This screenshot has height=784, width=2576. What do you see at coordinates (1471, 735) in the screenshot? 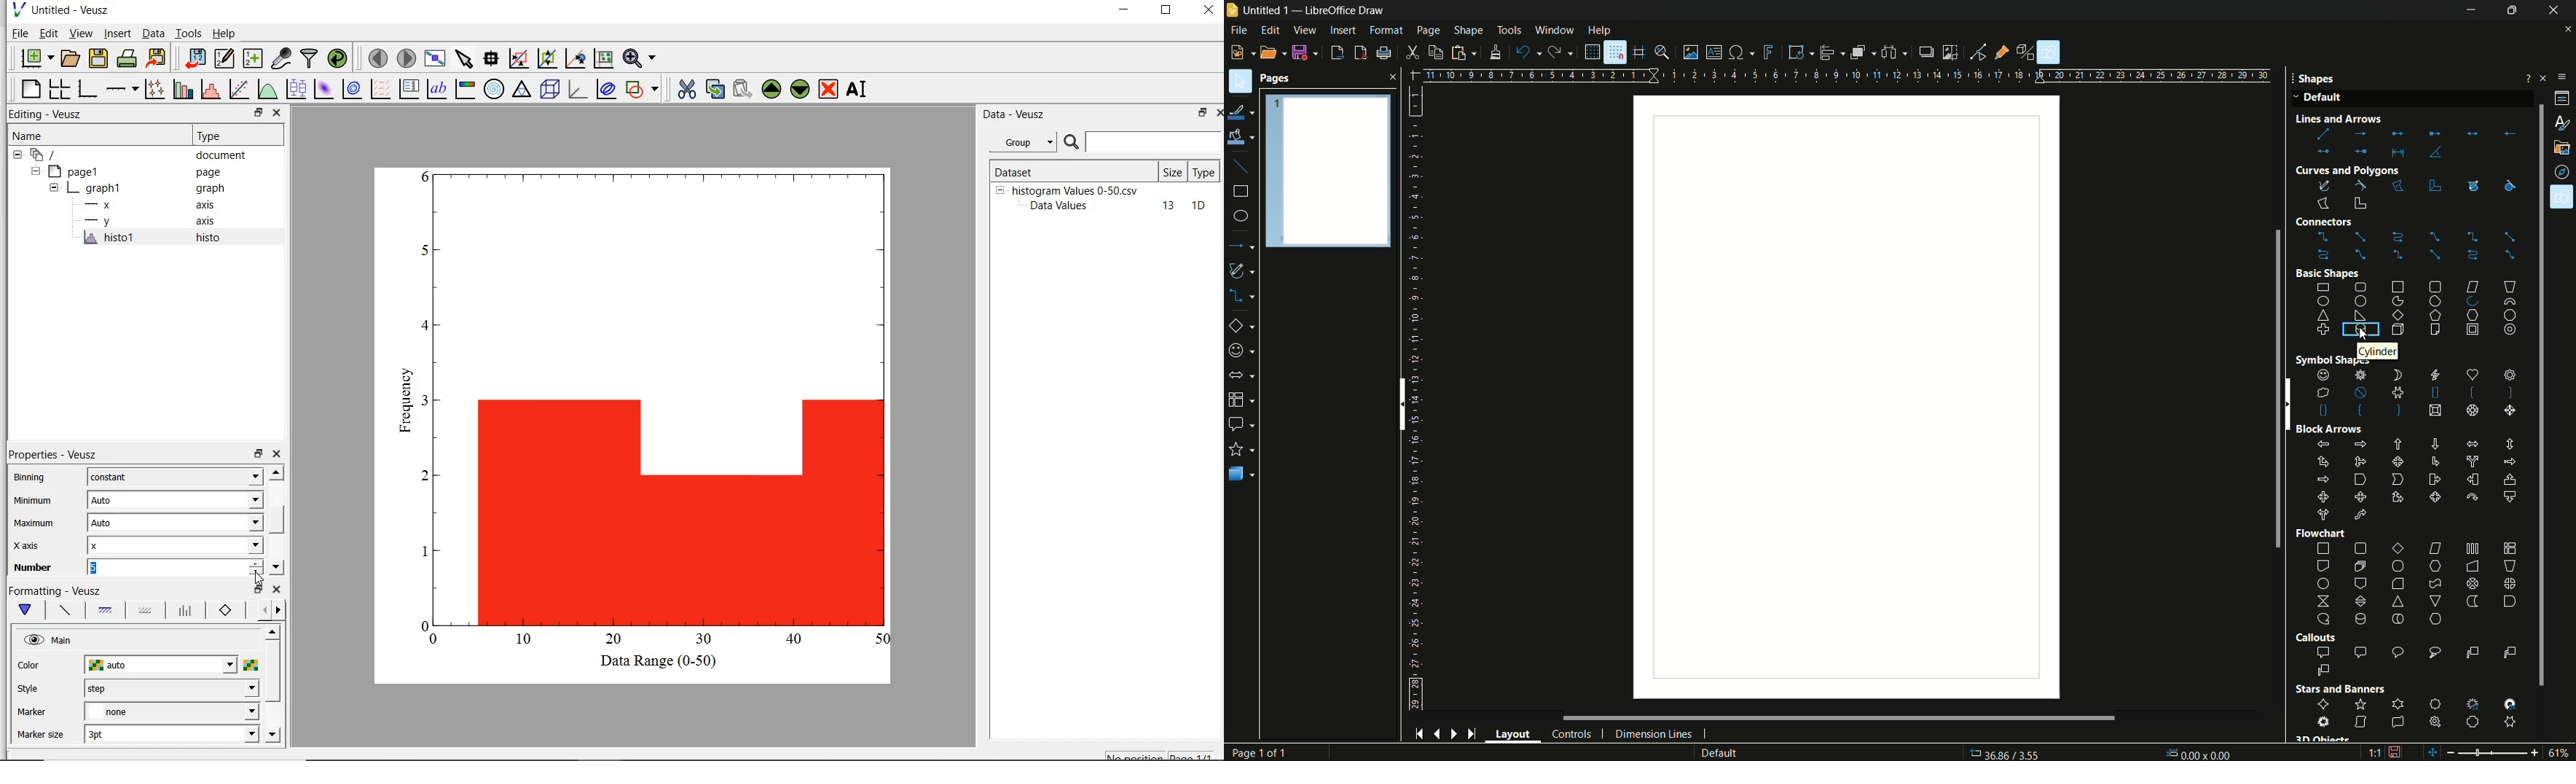
I see `end page` at bounding box center [1471, 735].